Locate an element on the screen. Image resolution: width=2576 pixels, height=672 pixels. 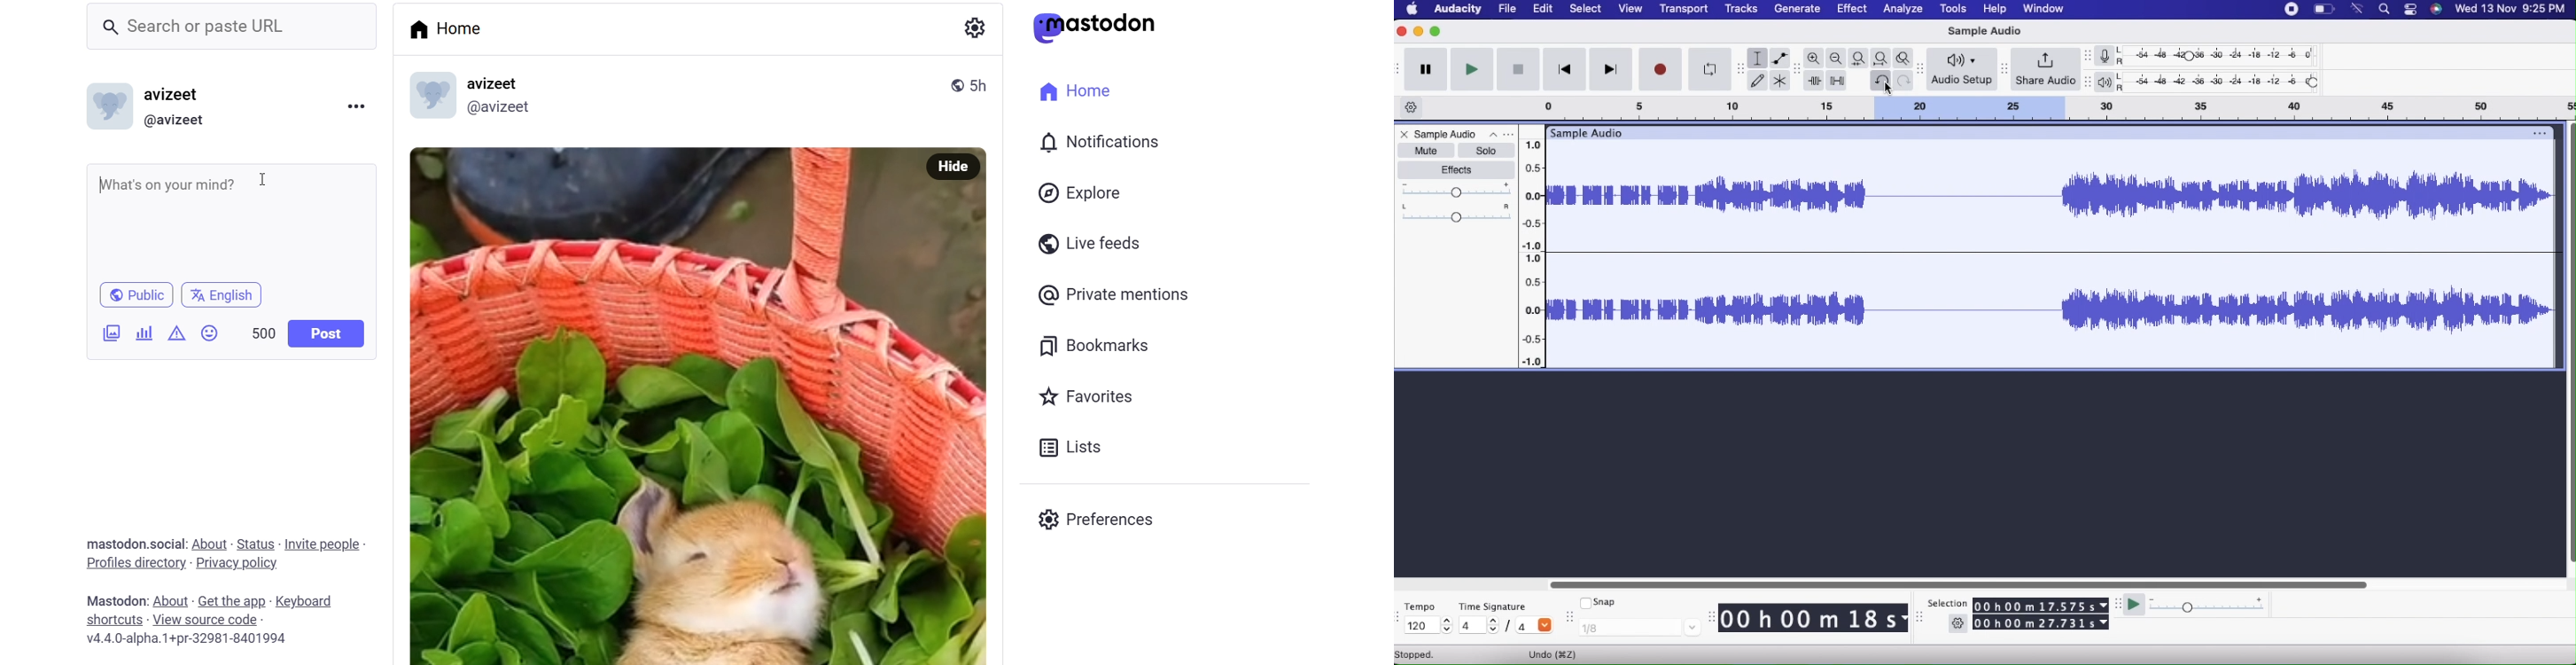
preferences is located at coordinates (1093, 516).